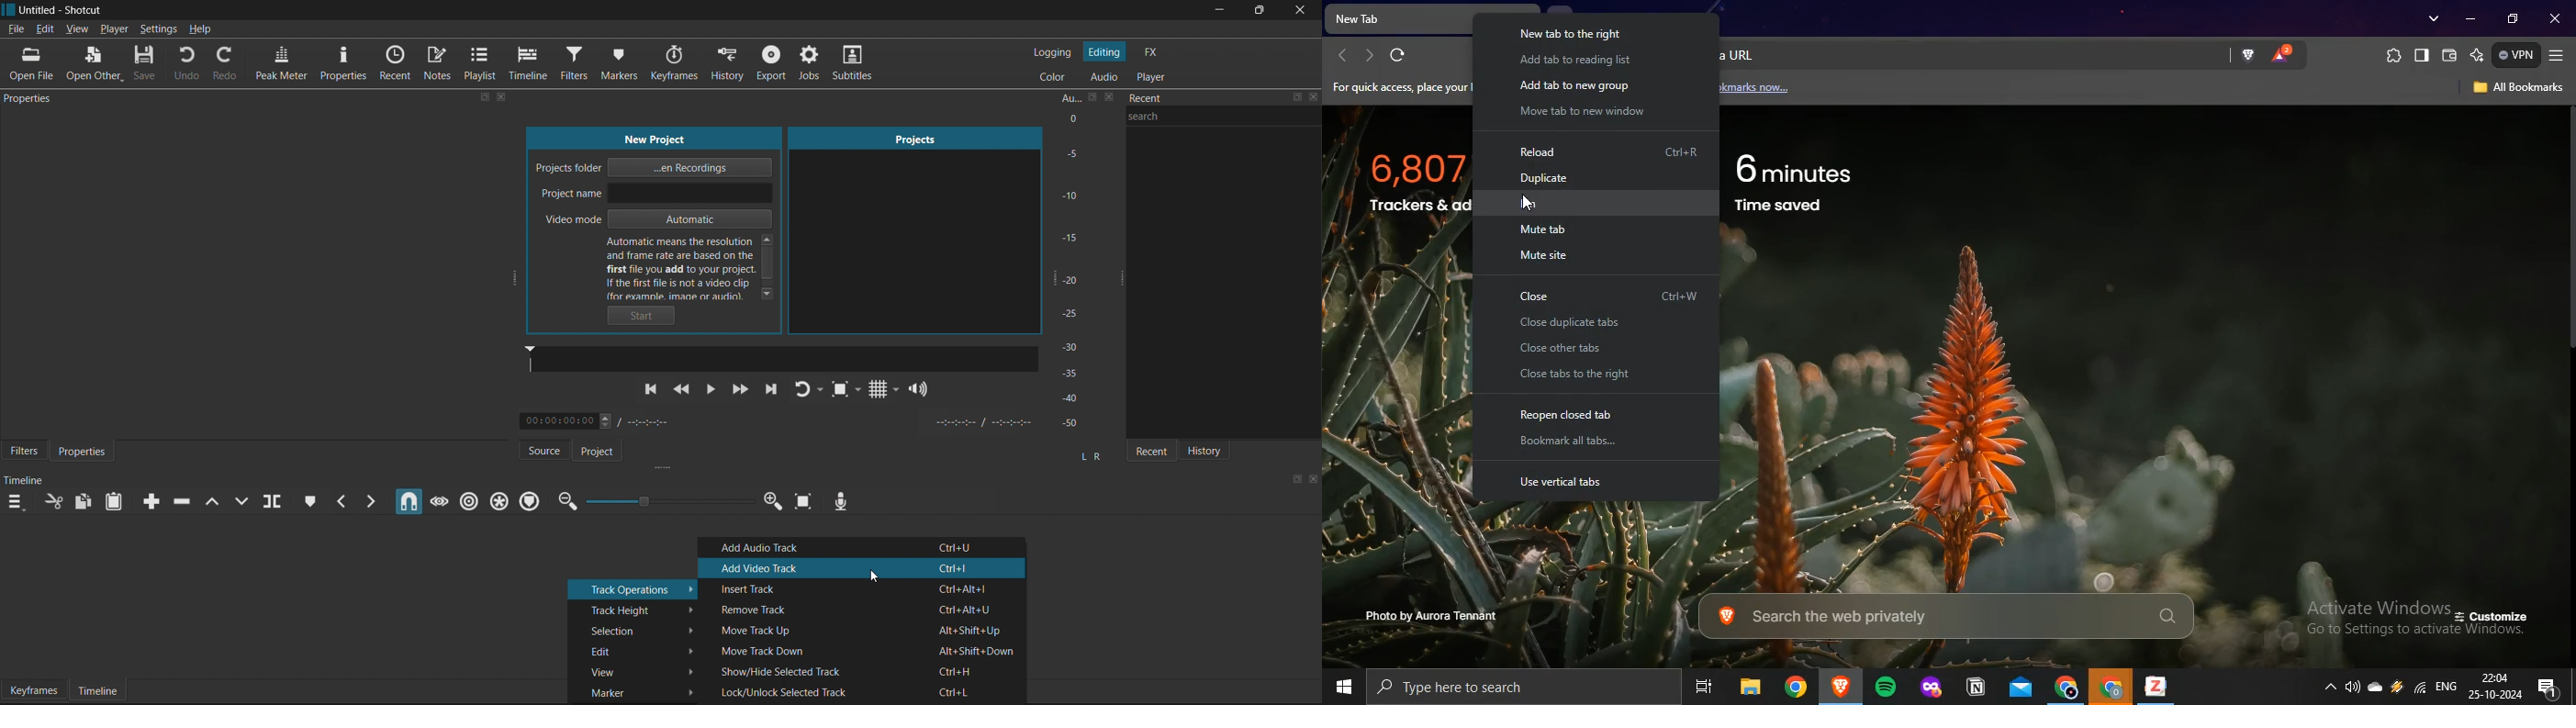  I want to click on View, so click(635, 668).